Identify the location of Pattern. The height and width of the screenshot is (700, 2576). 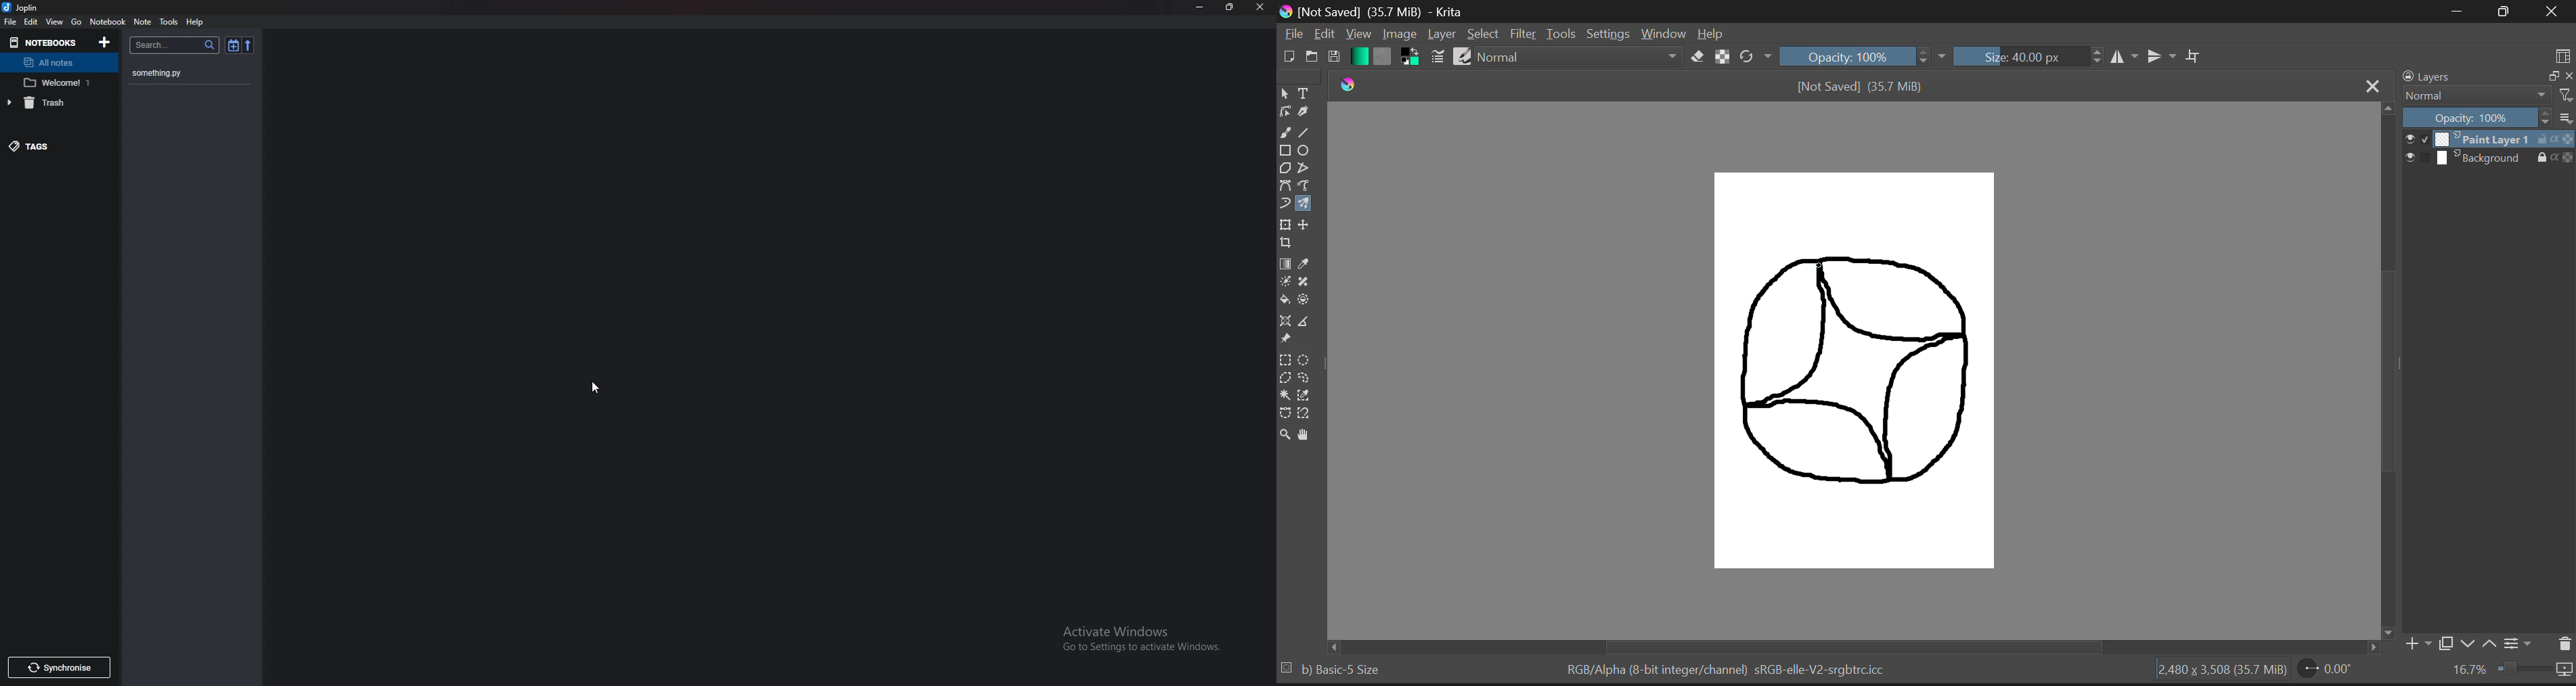
(1385, 57).